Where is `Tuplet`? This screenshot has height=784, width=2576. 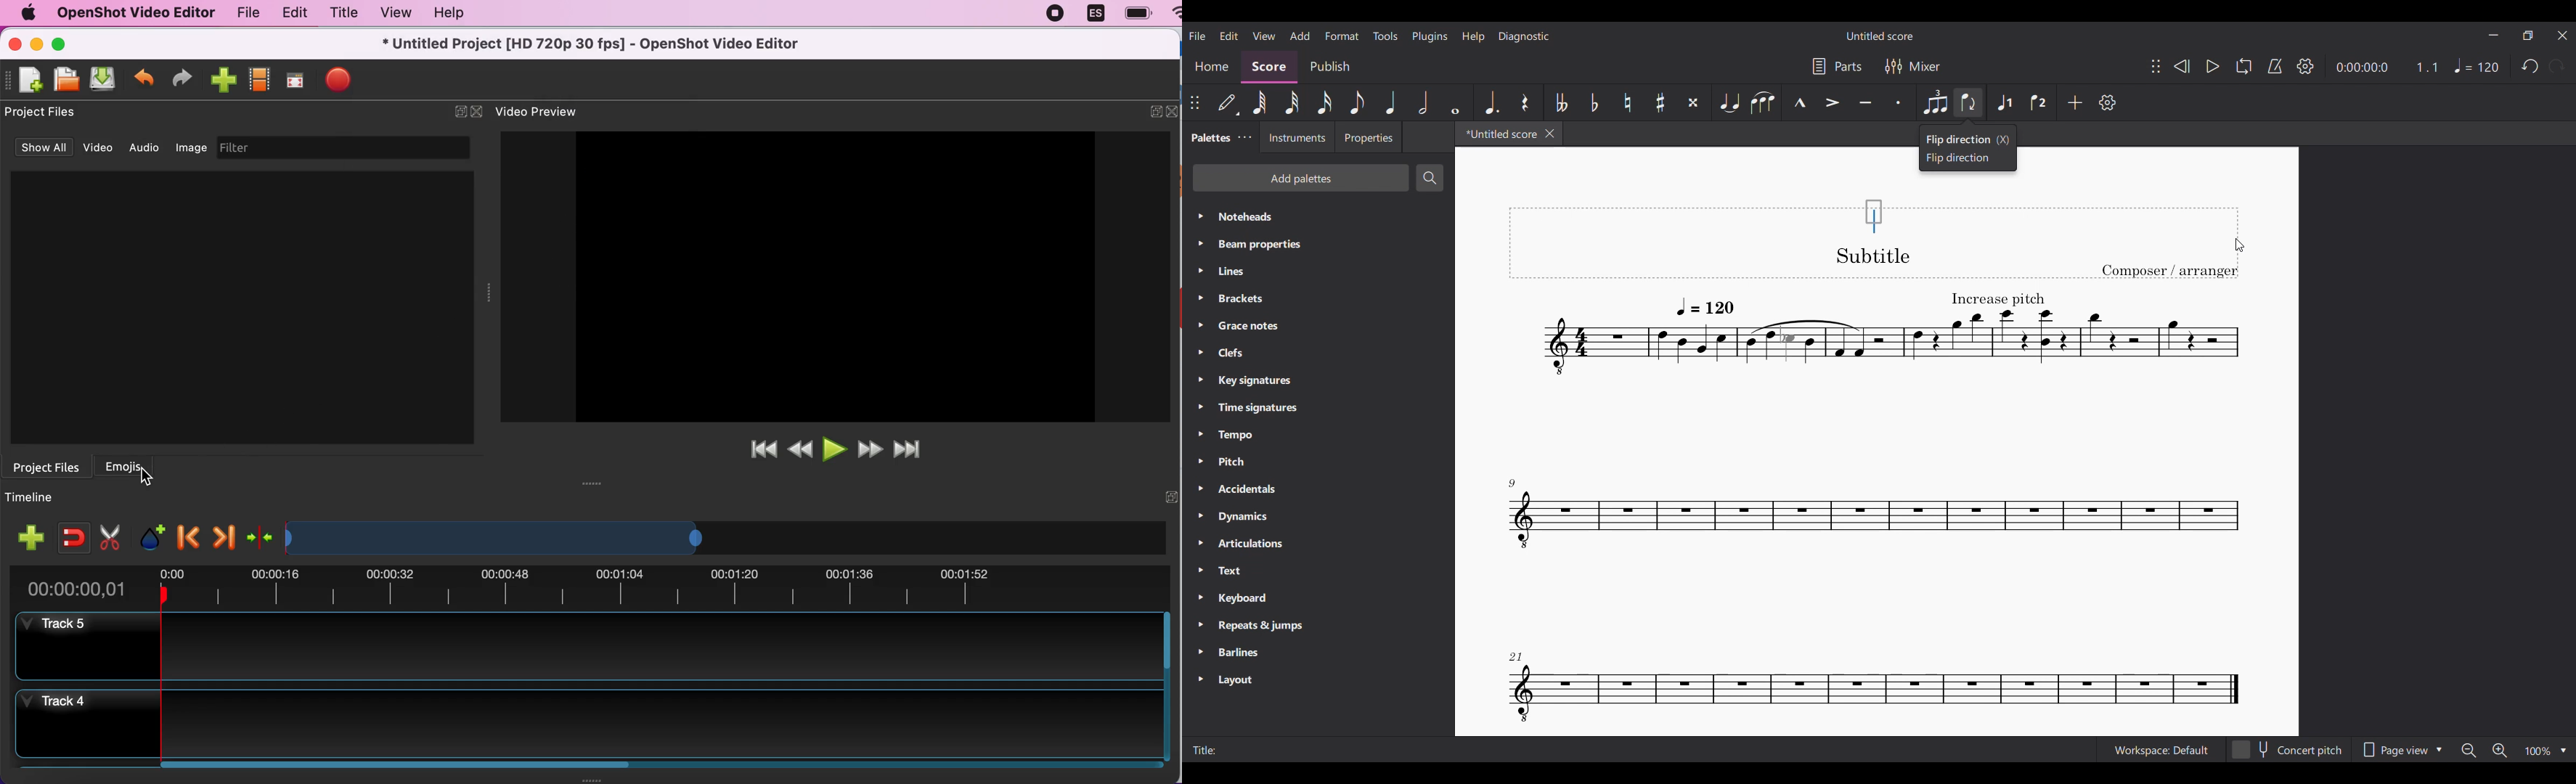
Tuplet is located at coordinates (1935, 102).